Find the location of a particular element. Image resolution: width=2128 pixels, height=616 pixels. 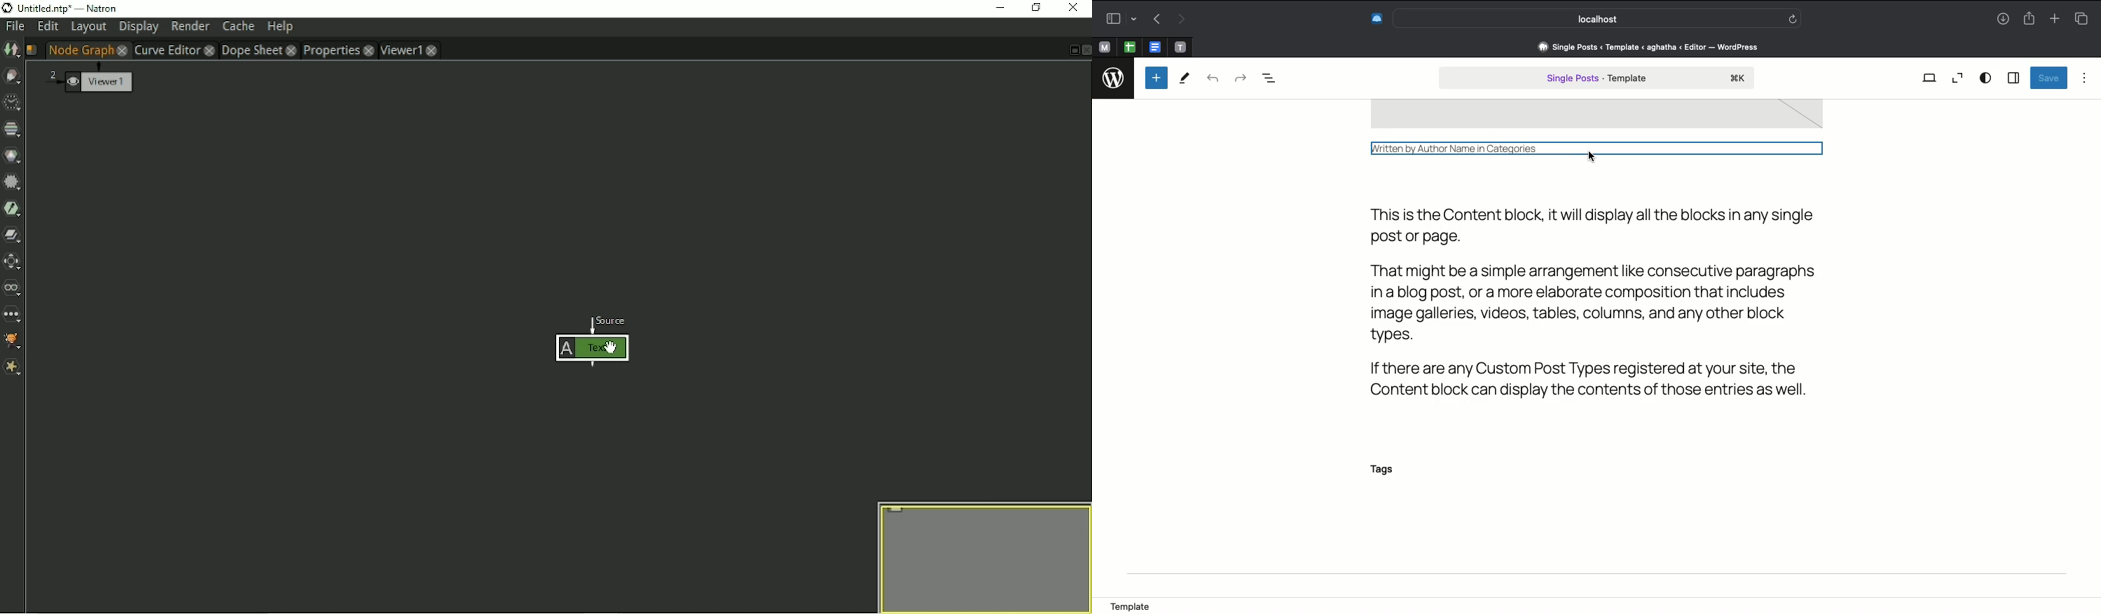

Extensions is located at coordinates (1375, 18).